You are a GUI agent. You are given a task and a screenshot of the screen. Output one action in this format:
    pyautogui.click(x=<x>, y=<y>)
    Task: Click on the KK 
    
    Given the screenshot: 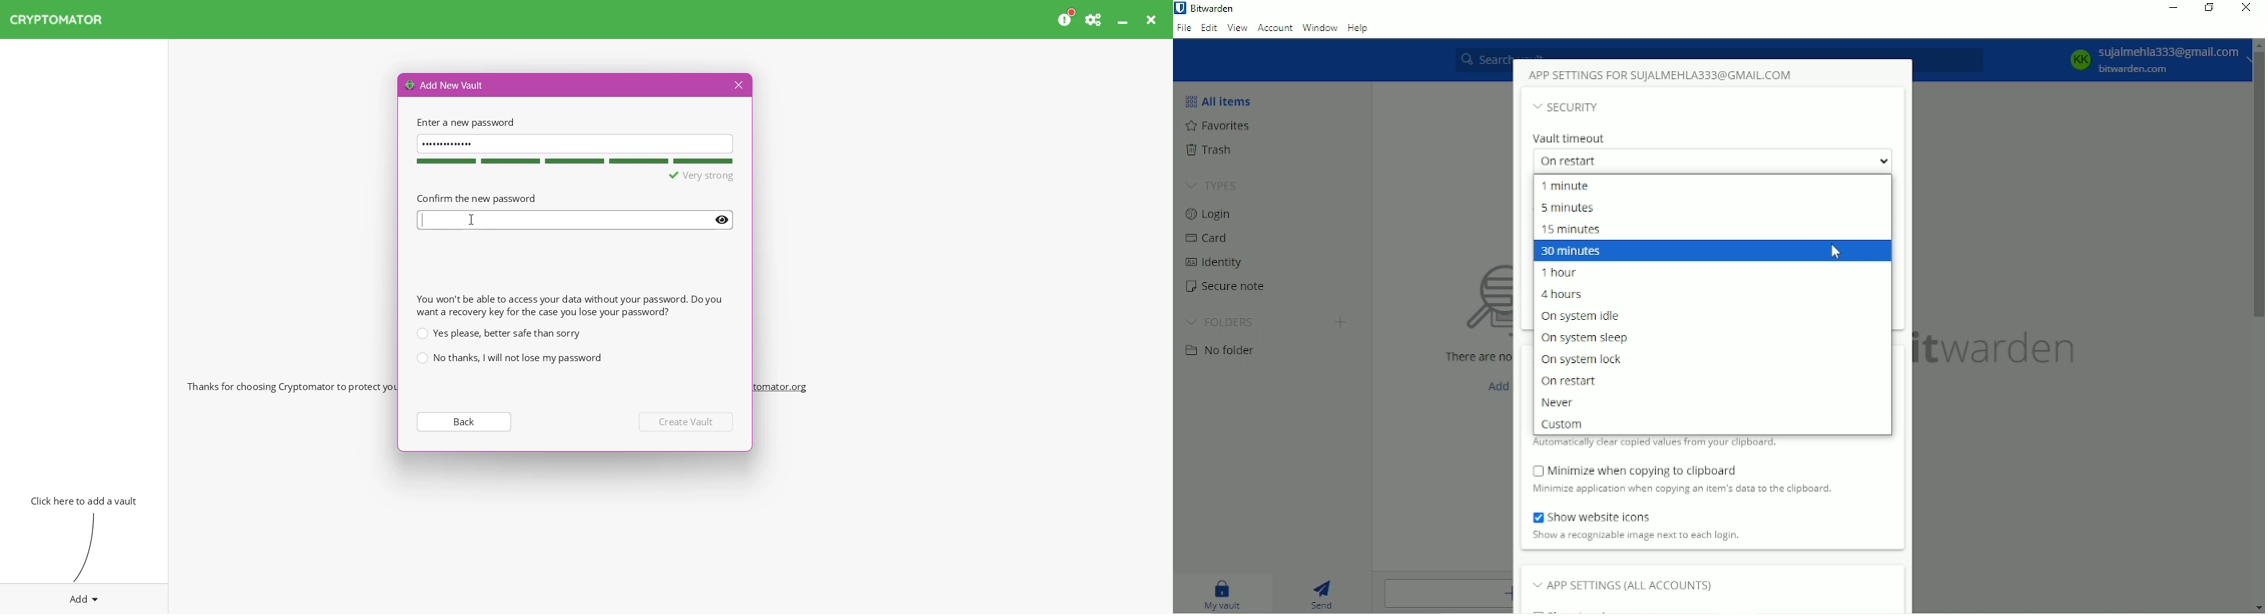 What is the action you would take?
    pyautogui.click(x=2080, y=59)
    